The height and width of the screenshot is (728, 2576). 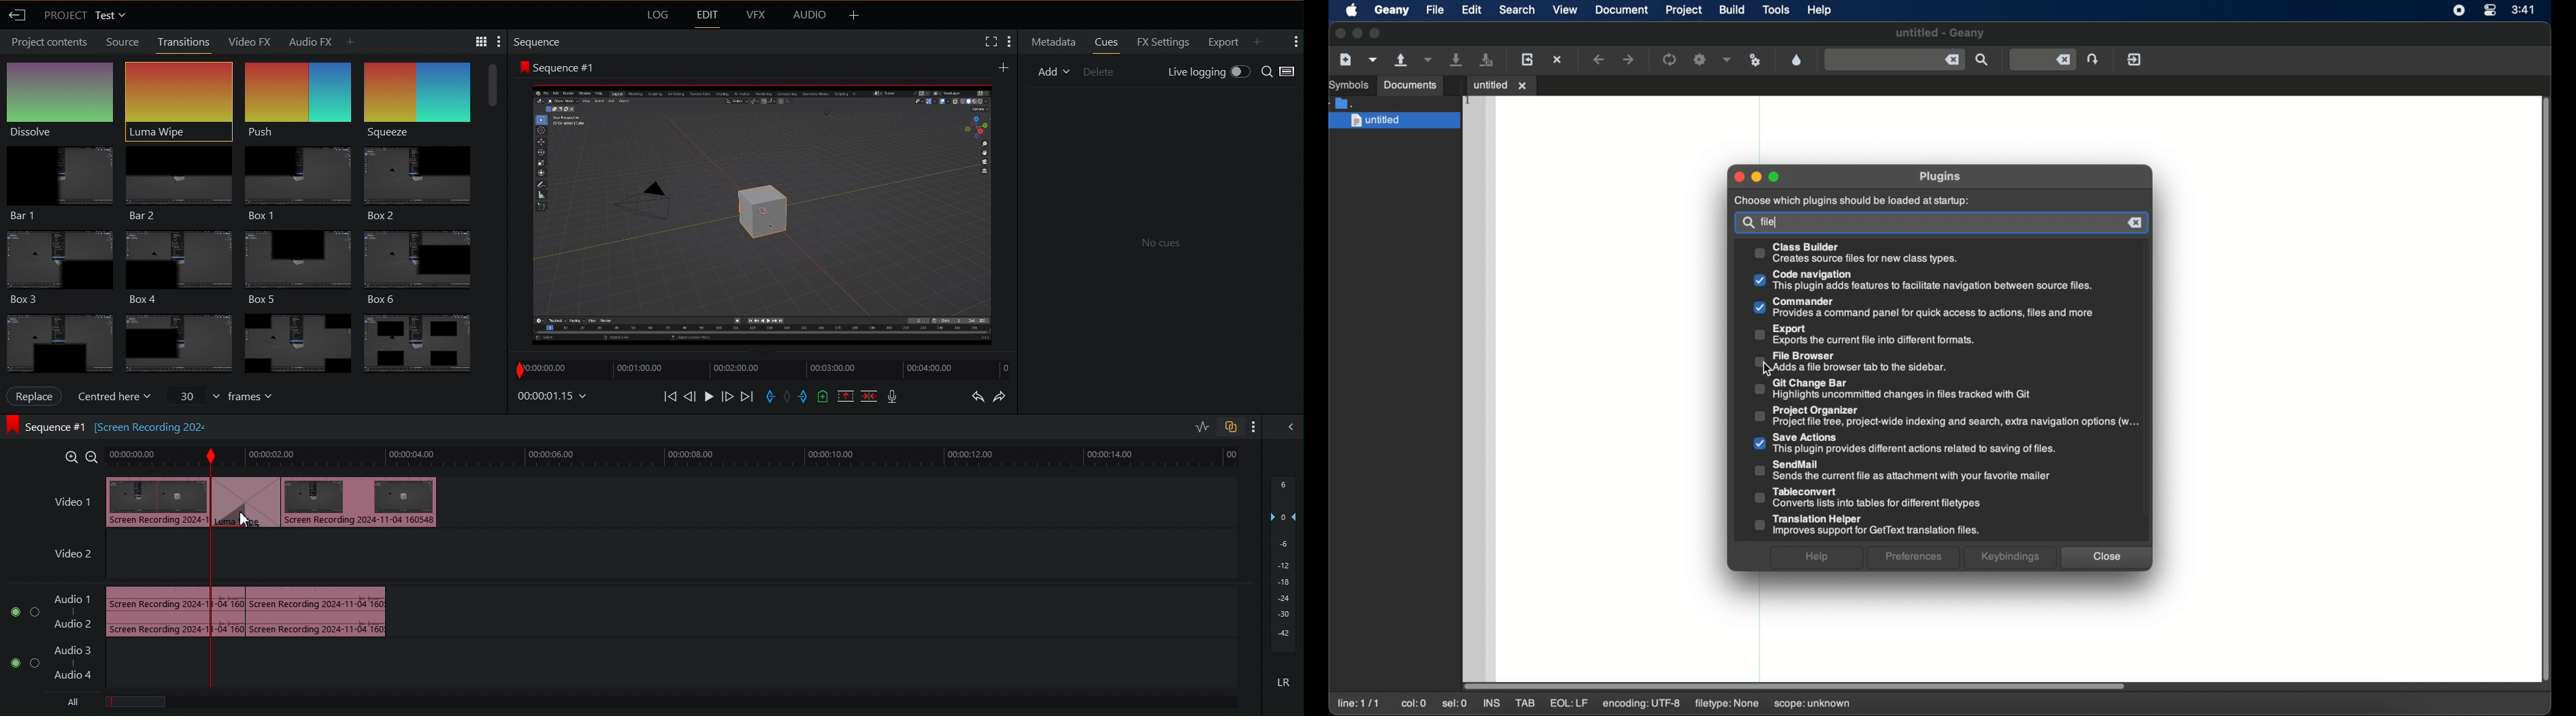 I want to click on Centered here, so click(x=114, y=396).